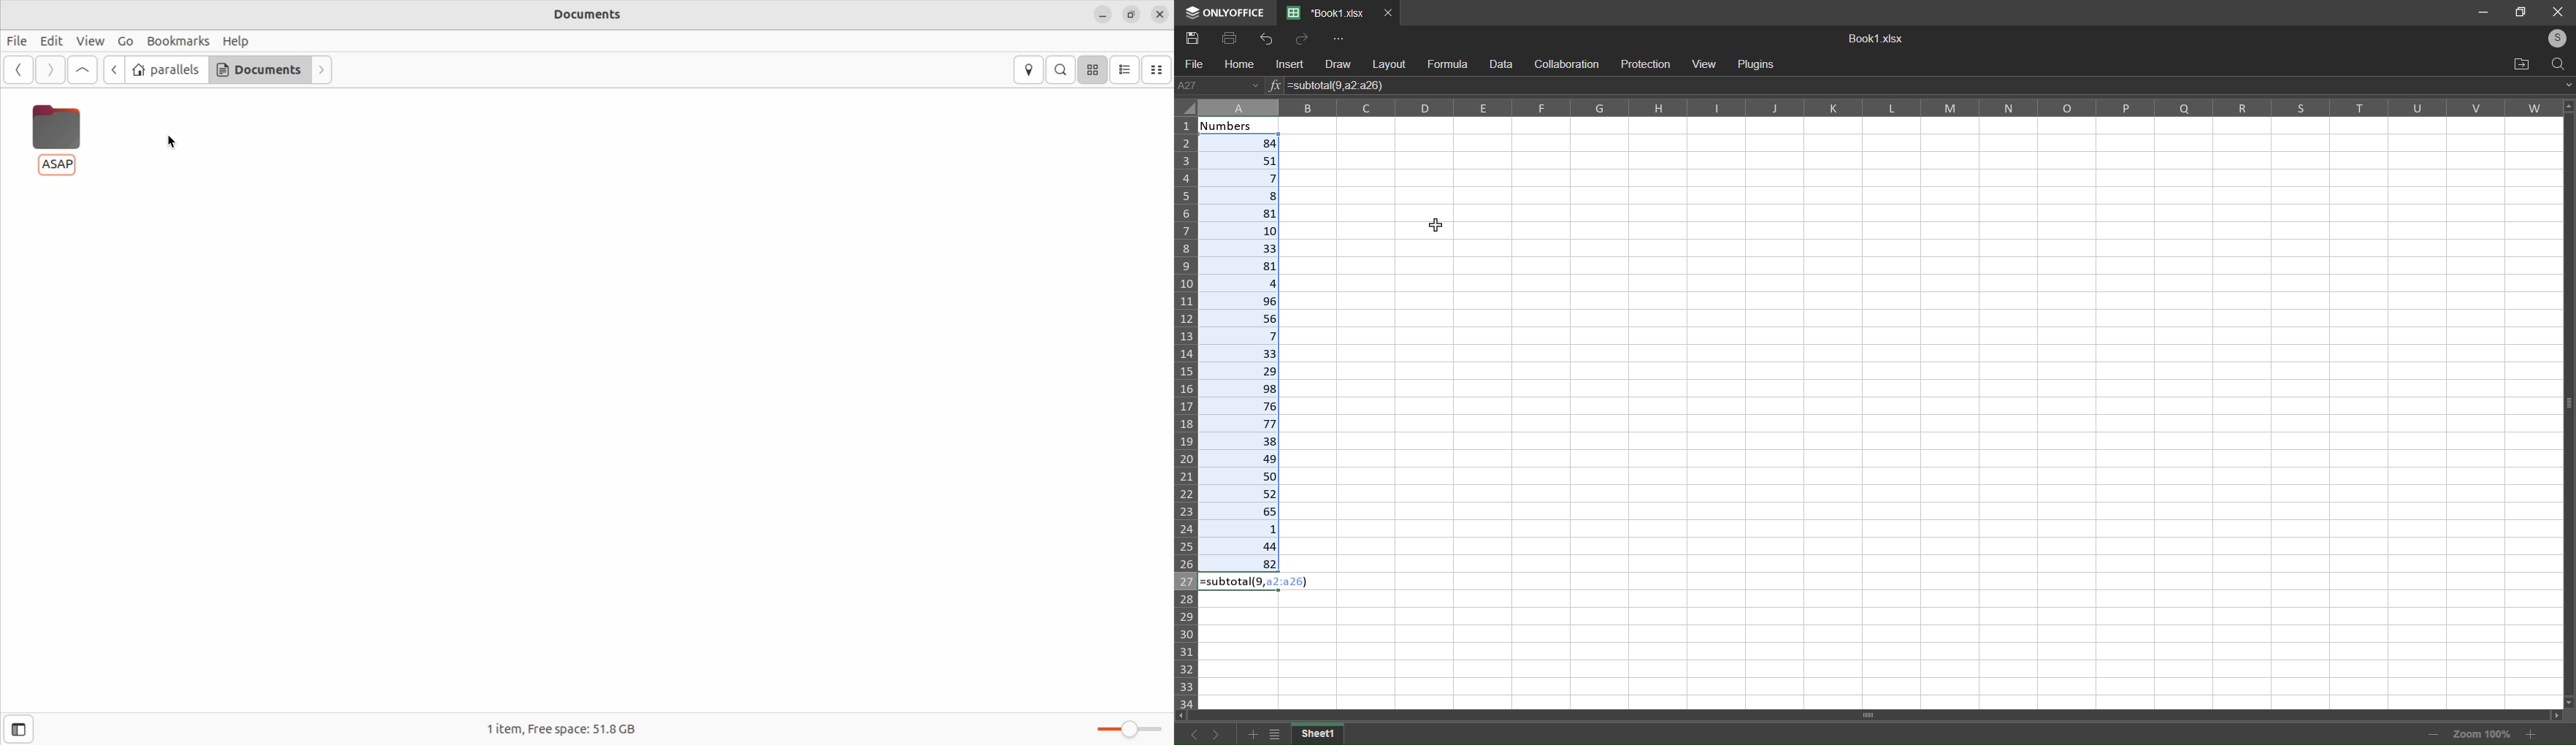 Image resolution: width=2576 pixels, height=756 pixels. Describe the element at coordinates (1187, 413) in the screenshot. I see `Row label` at that location.